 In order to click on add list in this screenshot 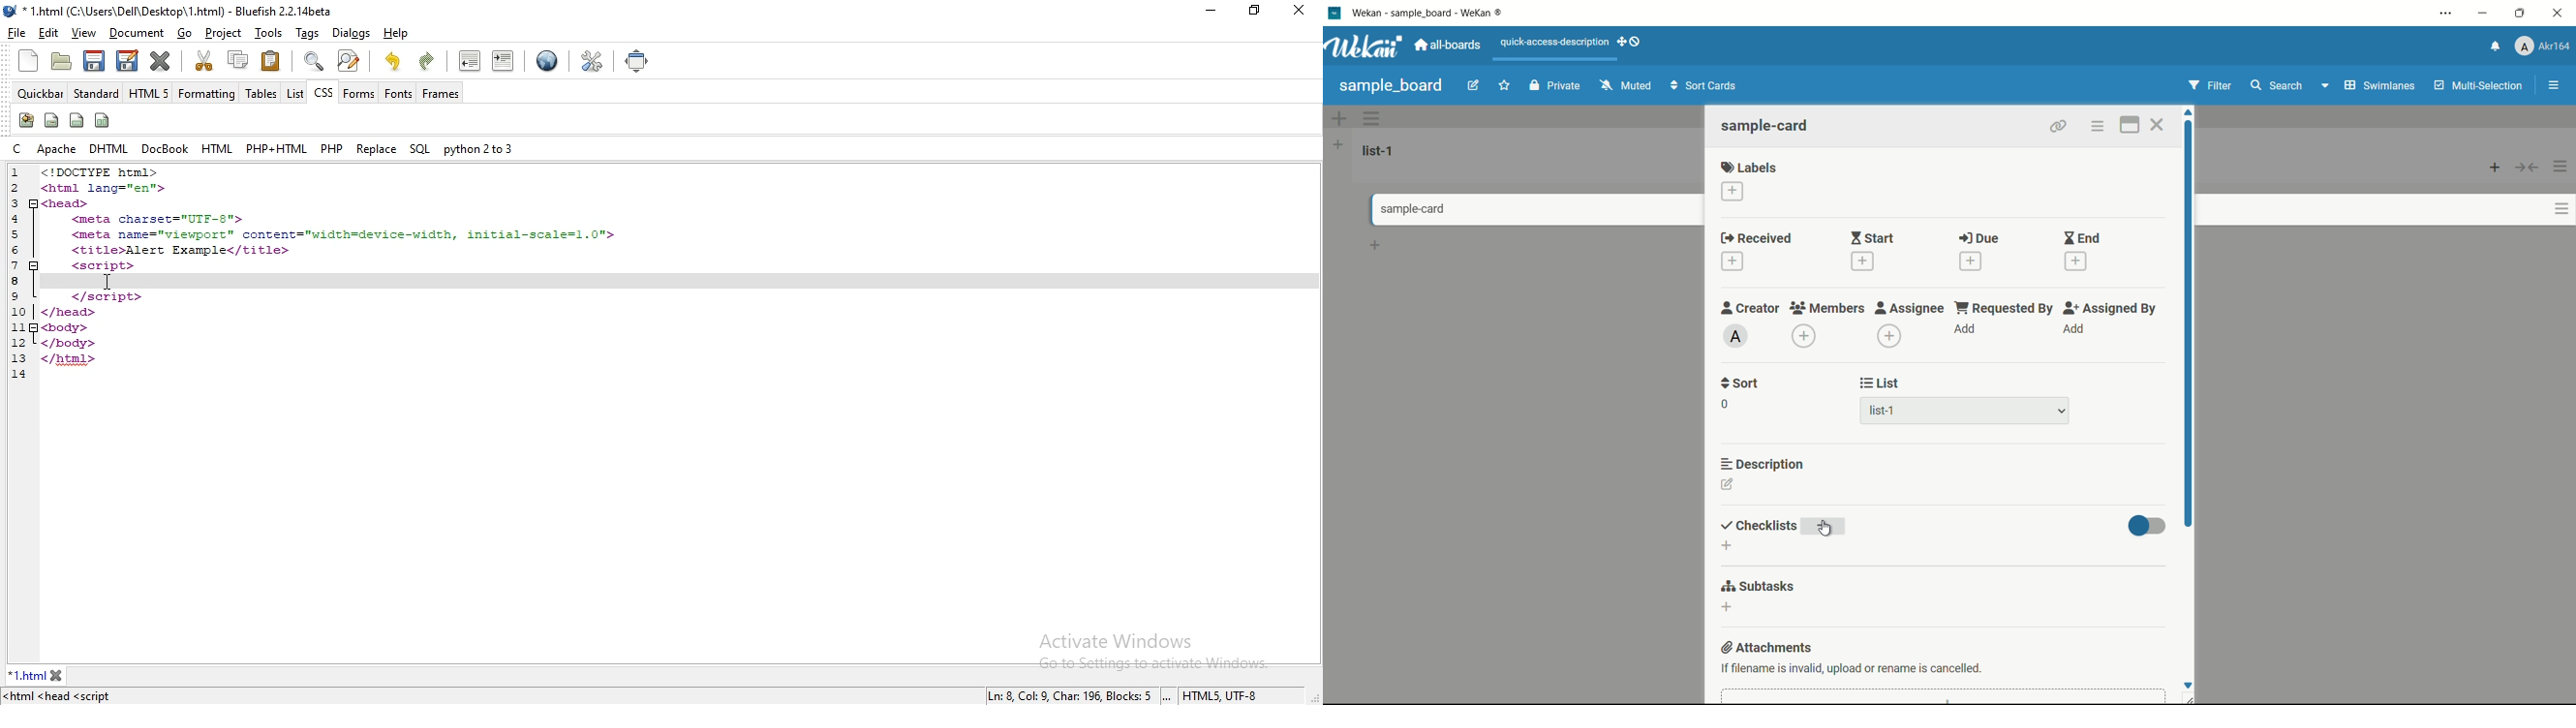, I will do `click(1338, 144)`.